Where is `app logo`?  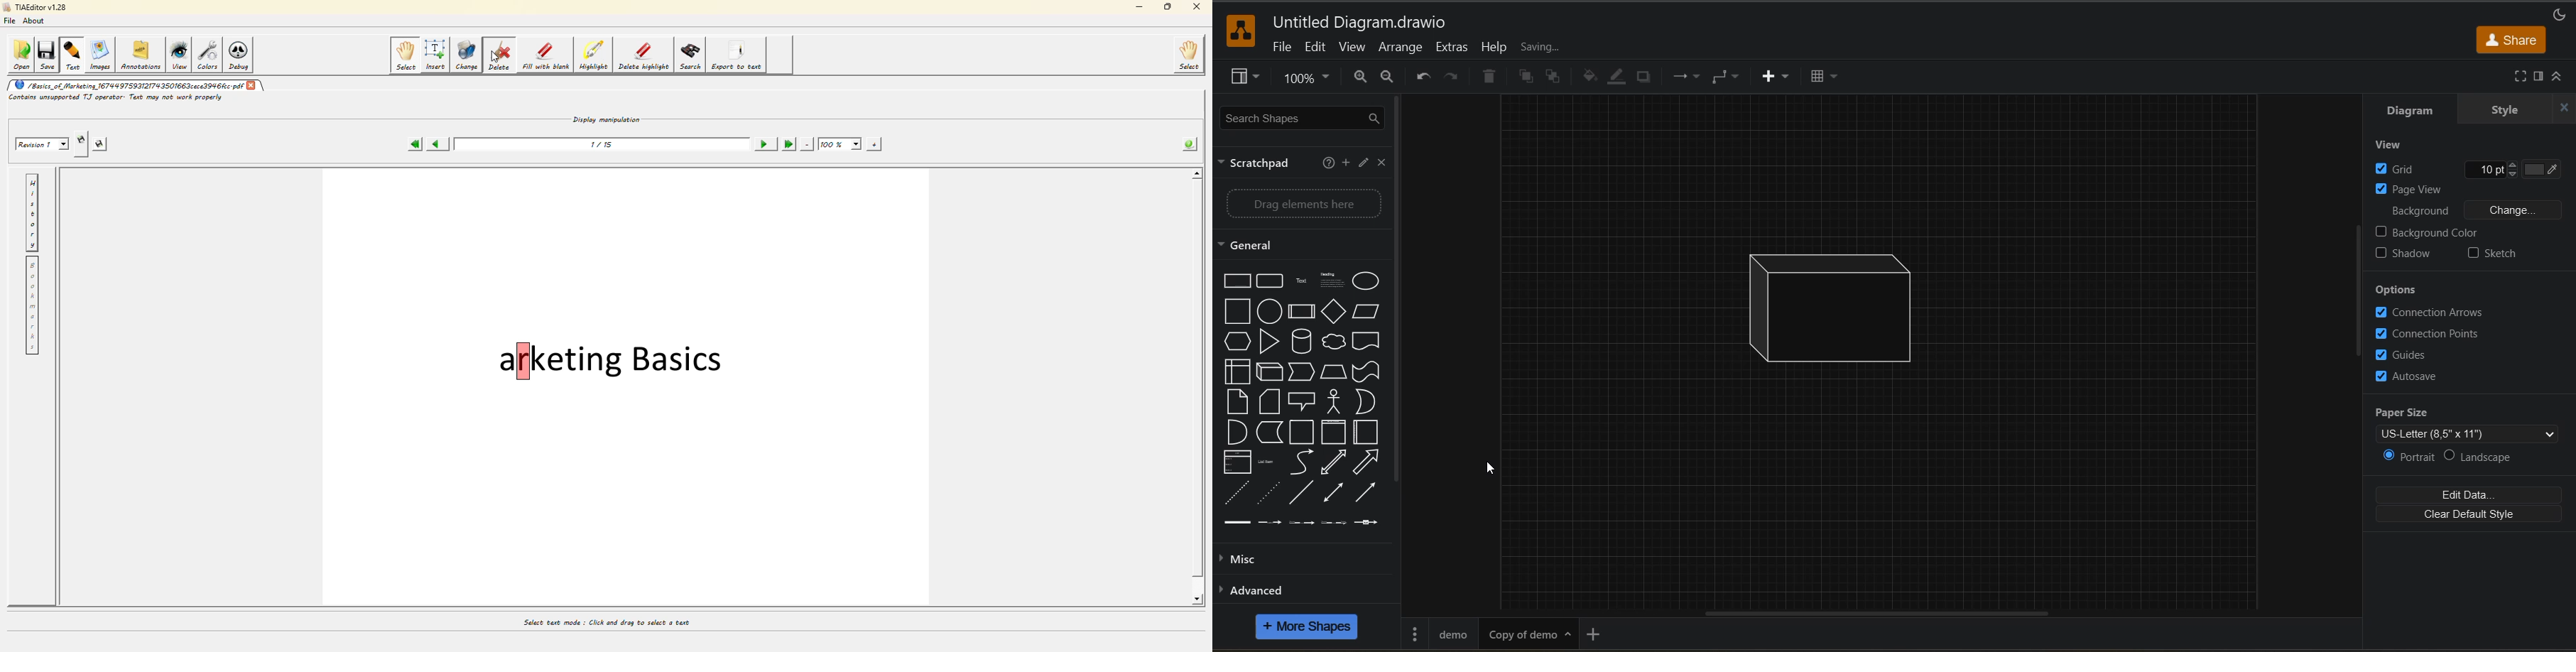
app logo is located at coordinates (1241, 31).